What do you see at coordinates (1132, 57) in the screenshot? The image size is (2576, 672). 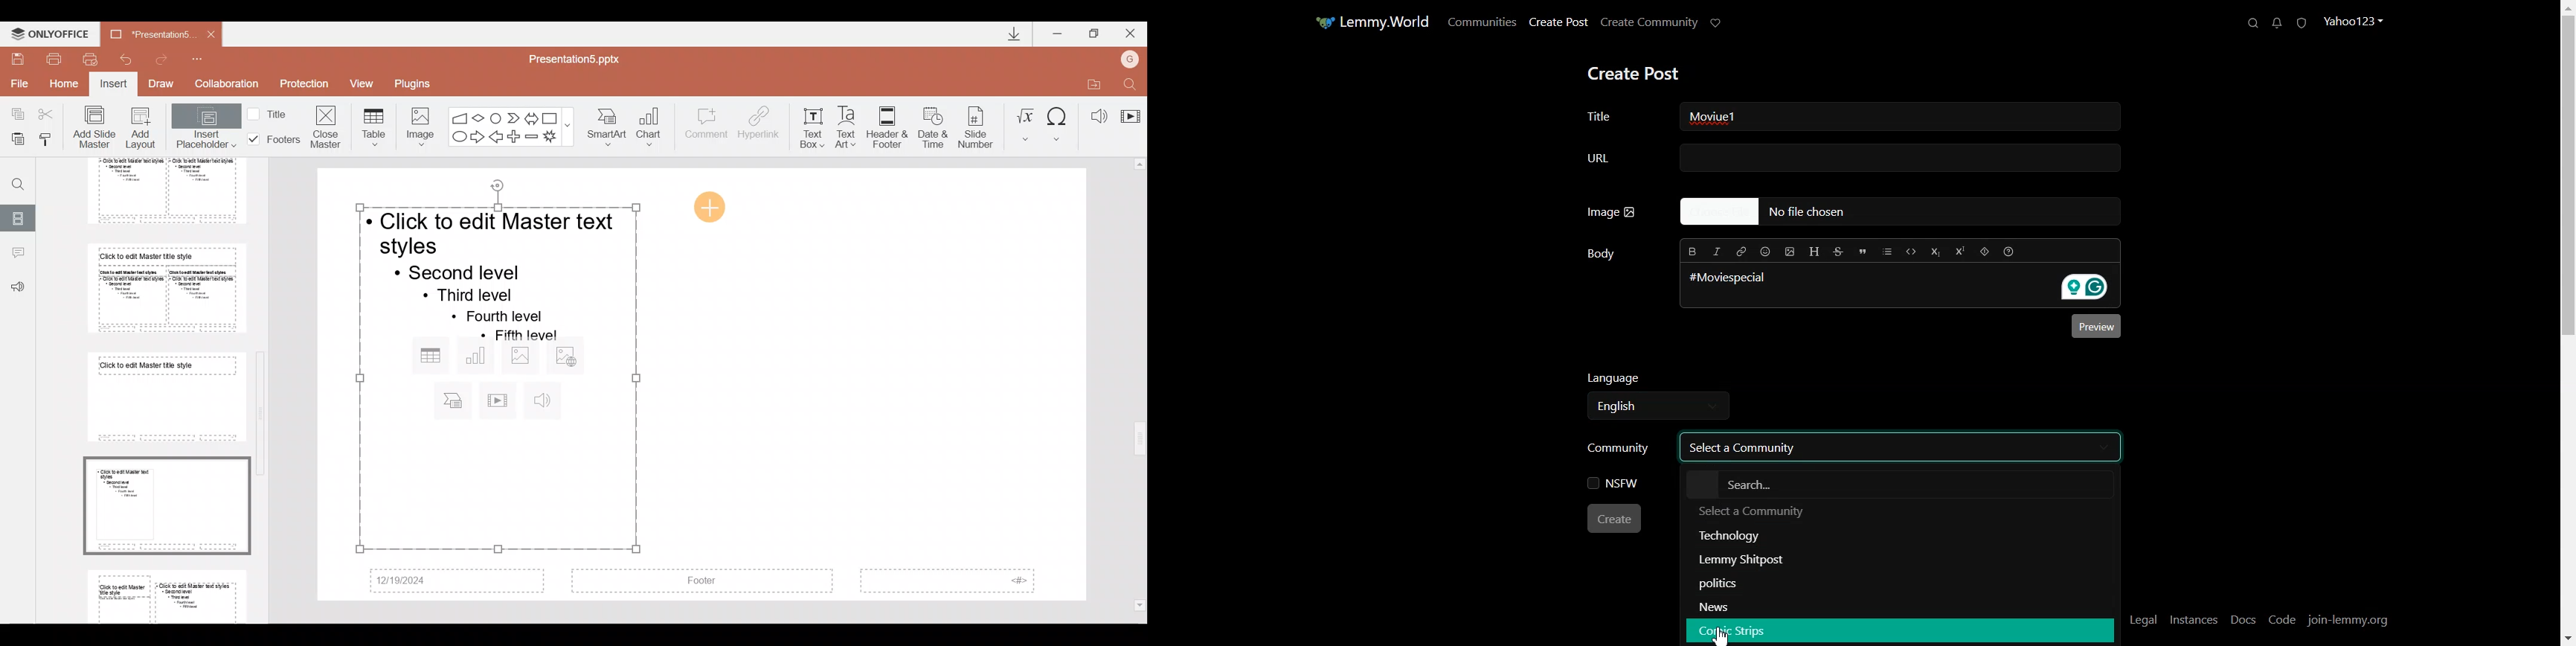 I see `Account name` at bounding box center [1132, 57].